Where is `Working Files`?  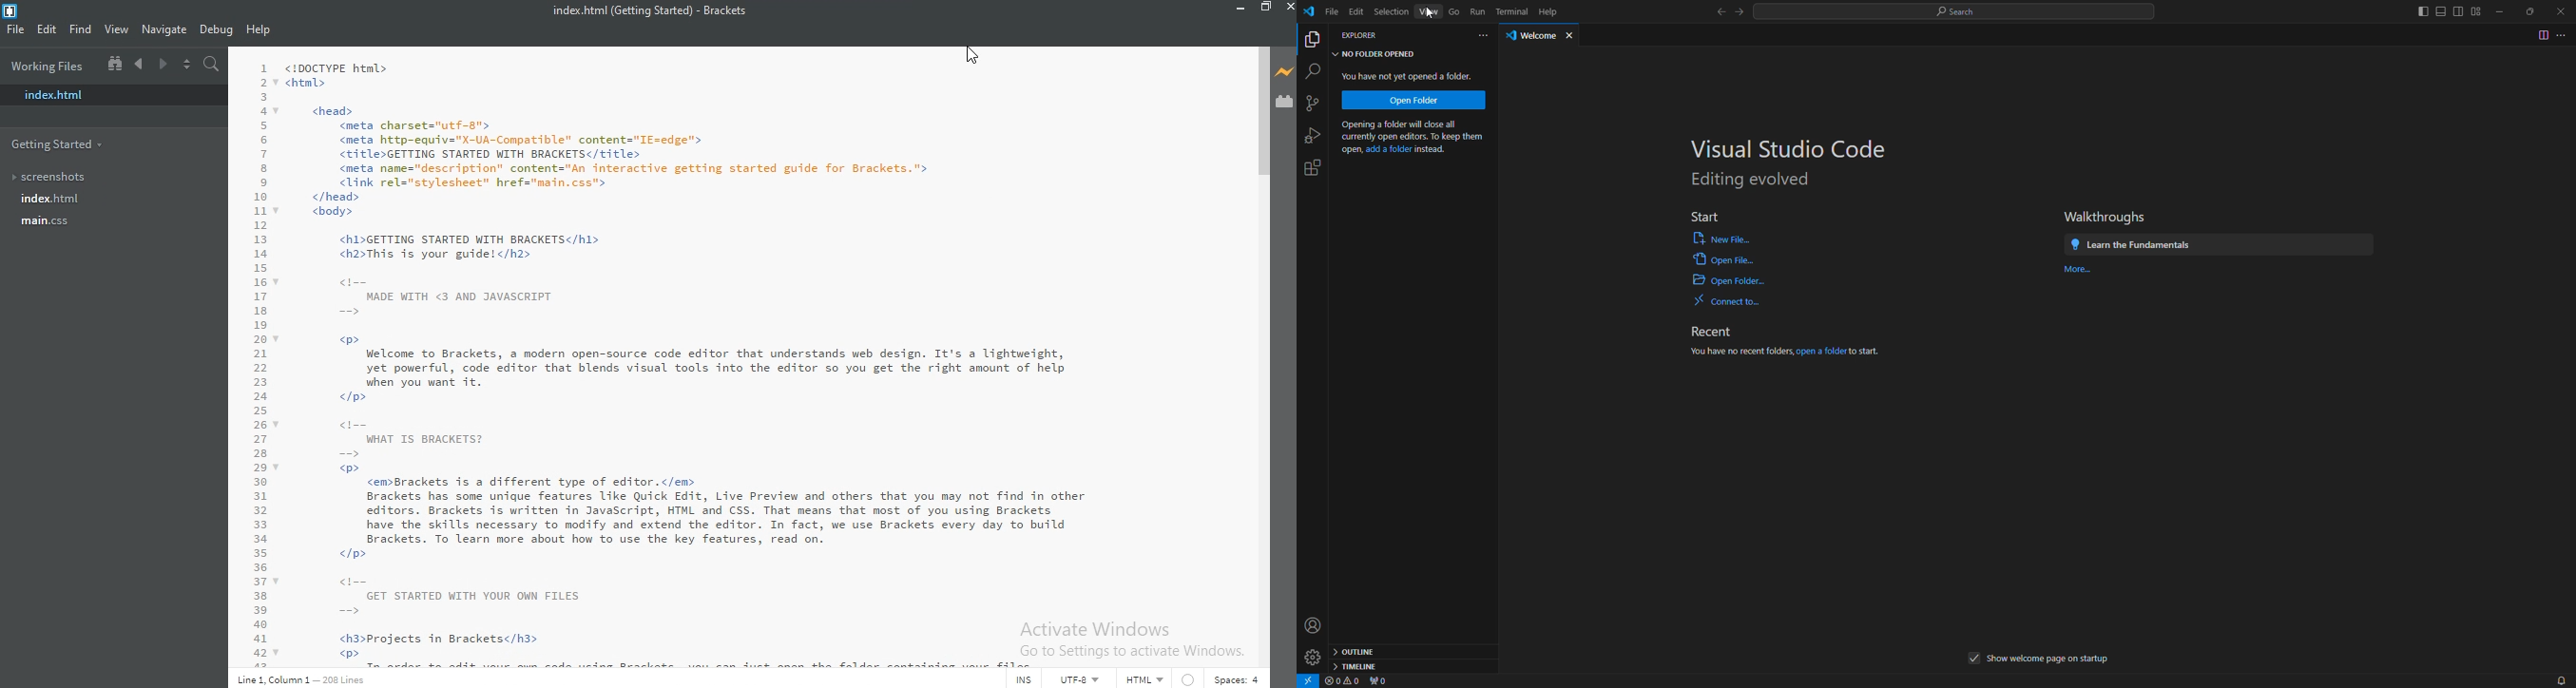
Working Files is located at coordinates (48, 64).